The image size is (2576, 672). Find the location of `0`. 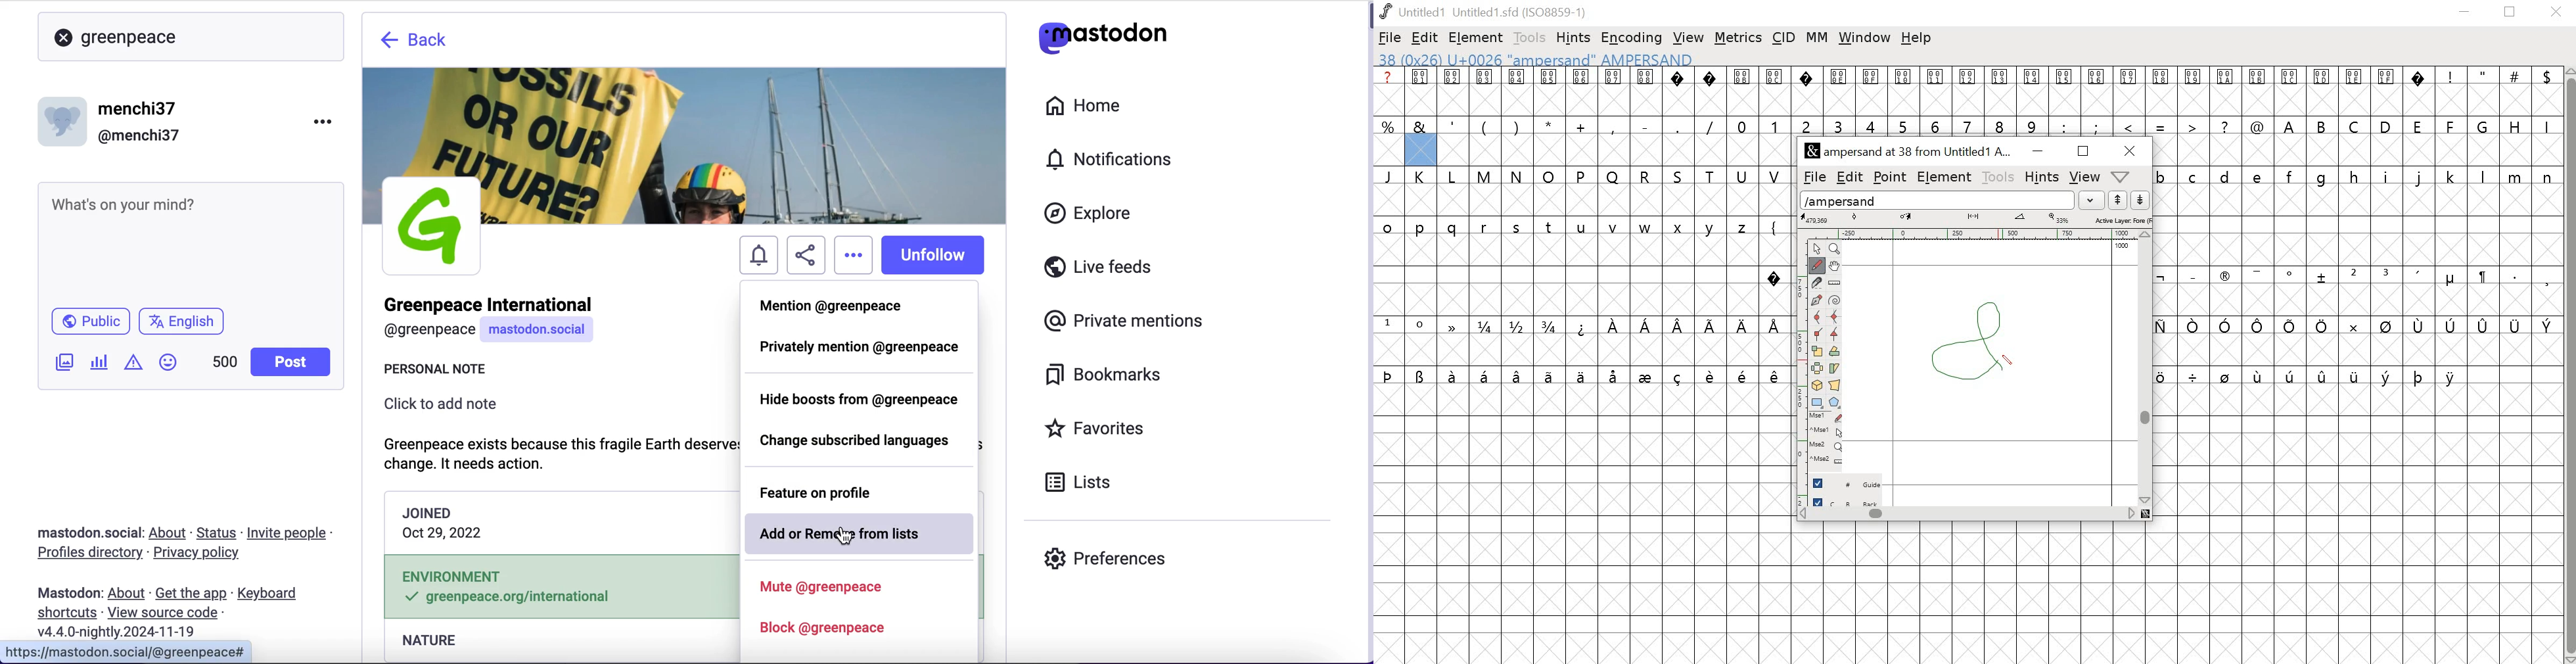

0 is located at coordinates (1422, 326).